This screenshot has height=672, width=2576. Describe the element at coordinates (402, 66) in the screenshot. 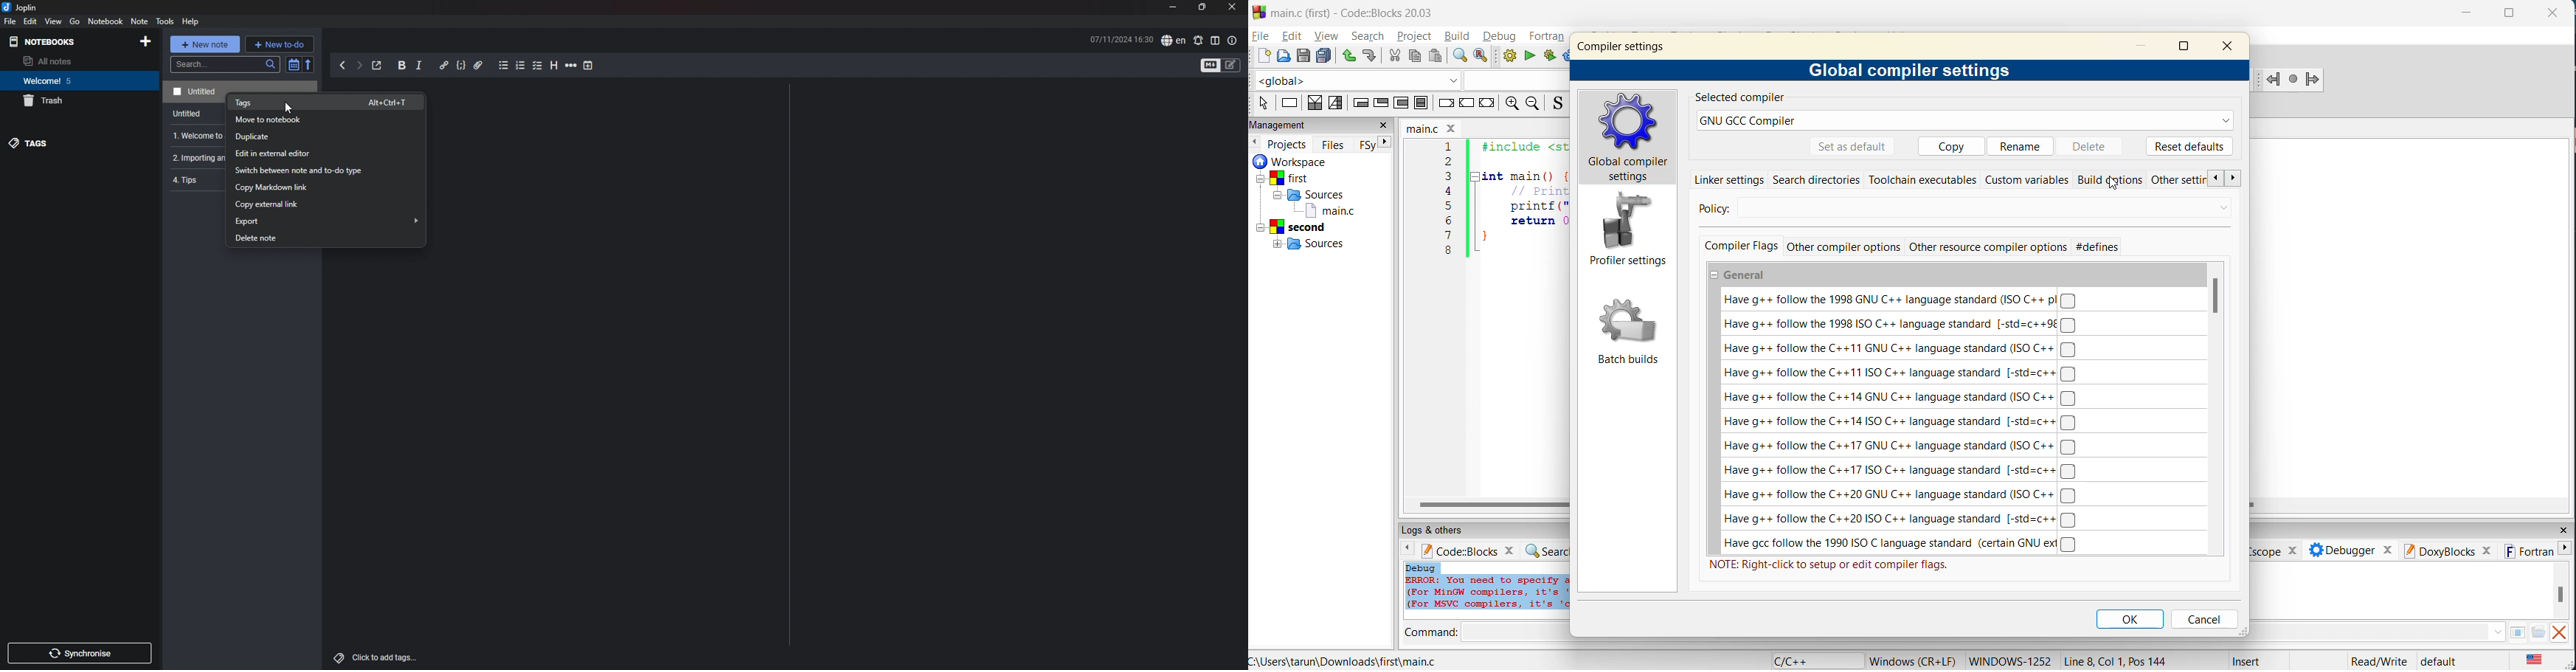

I see `bold` at that location.